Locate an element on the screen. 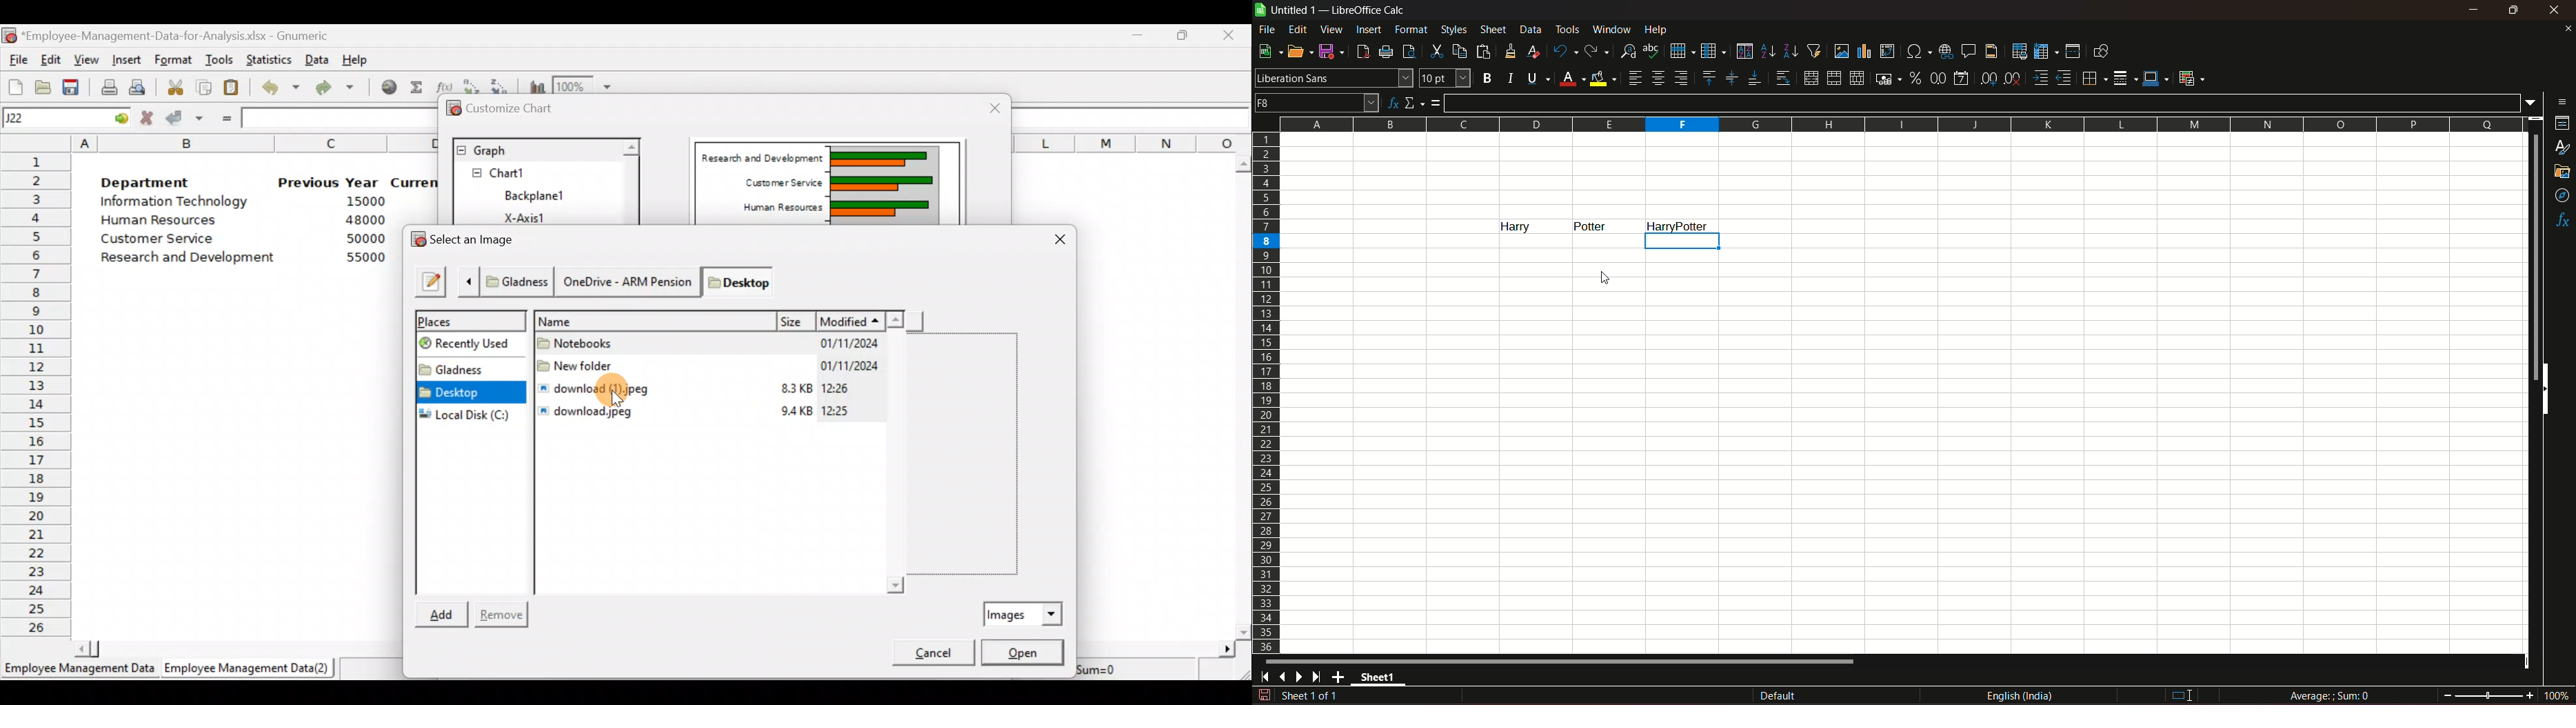 The image size is (2576, 728). BackPlane1 is located at coordinates (543, 194).